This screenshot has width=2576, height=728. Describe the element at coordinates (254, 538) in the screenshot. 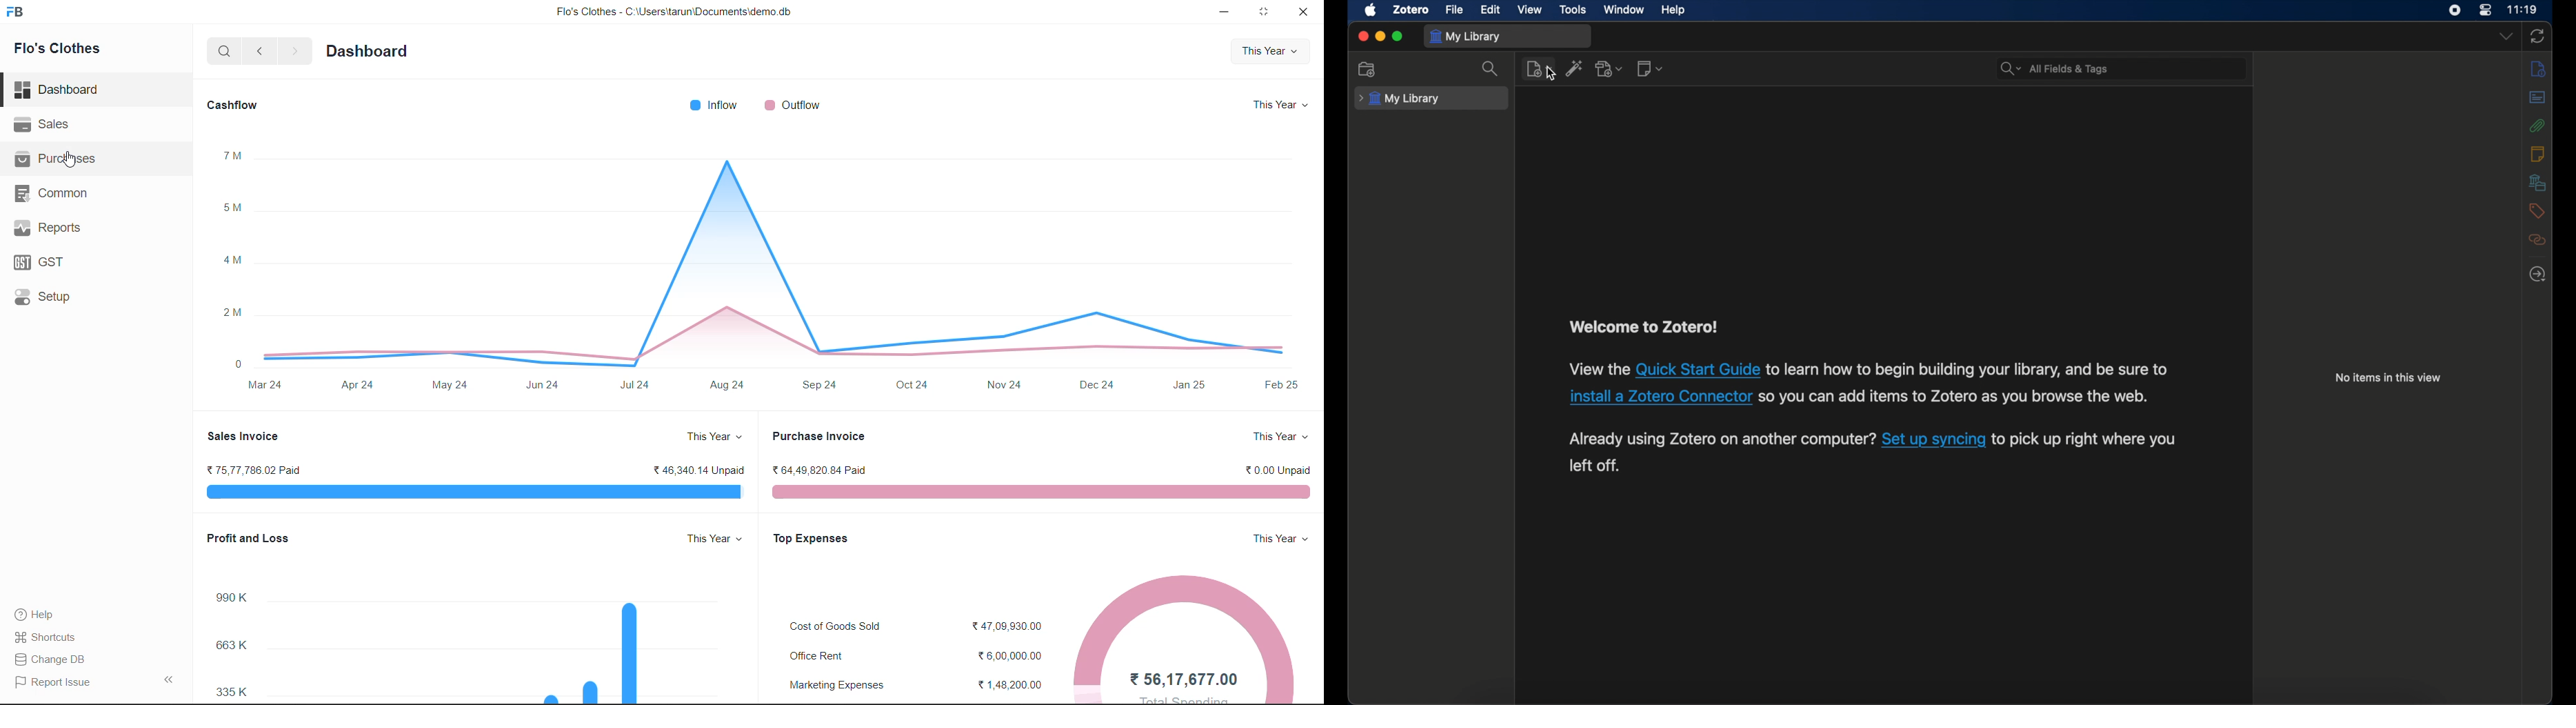

I see `Profit and Loss` at that location.